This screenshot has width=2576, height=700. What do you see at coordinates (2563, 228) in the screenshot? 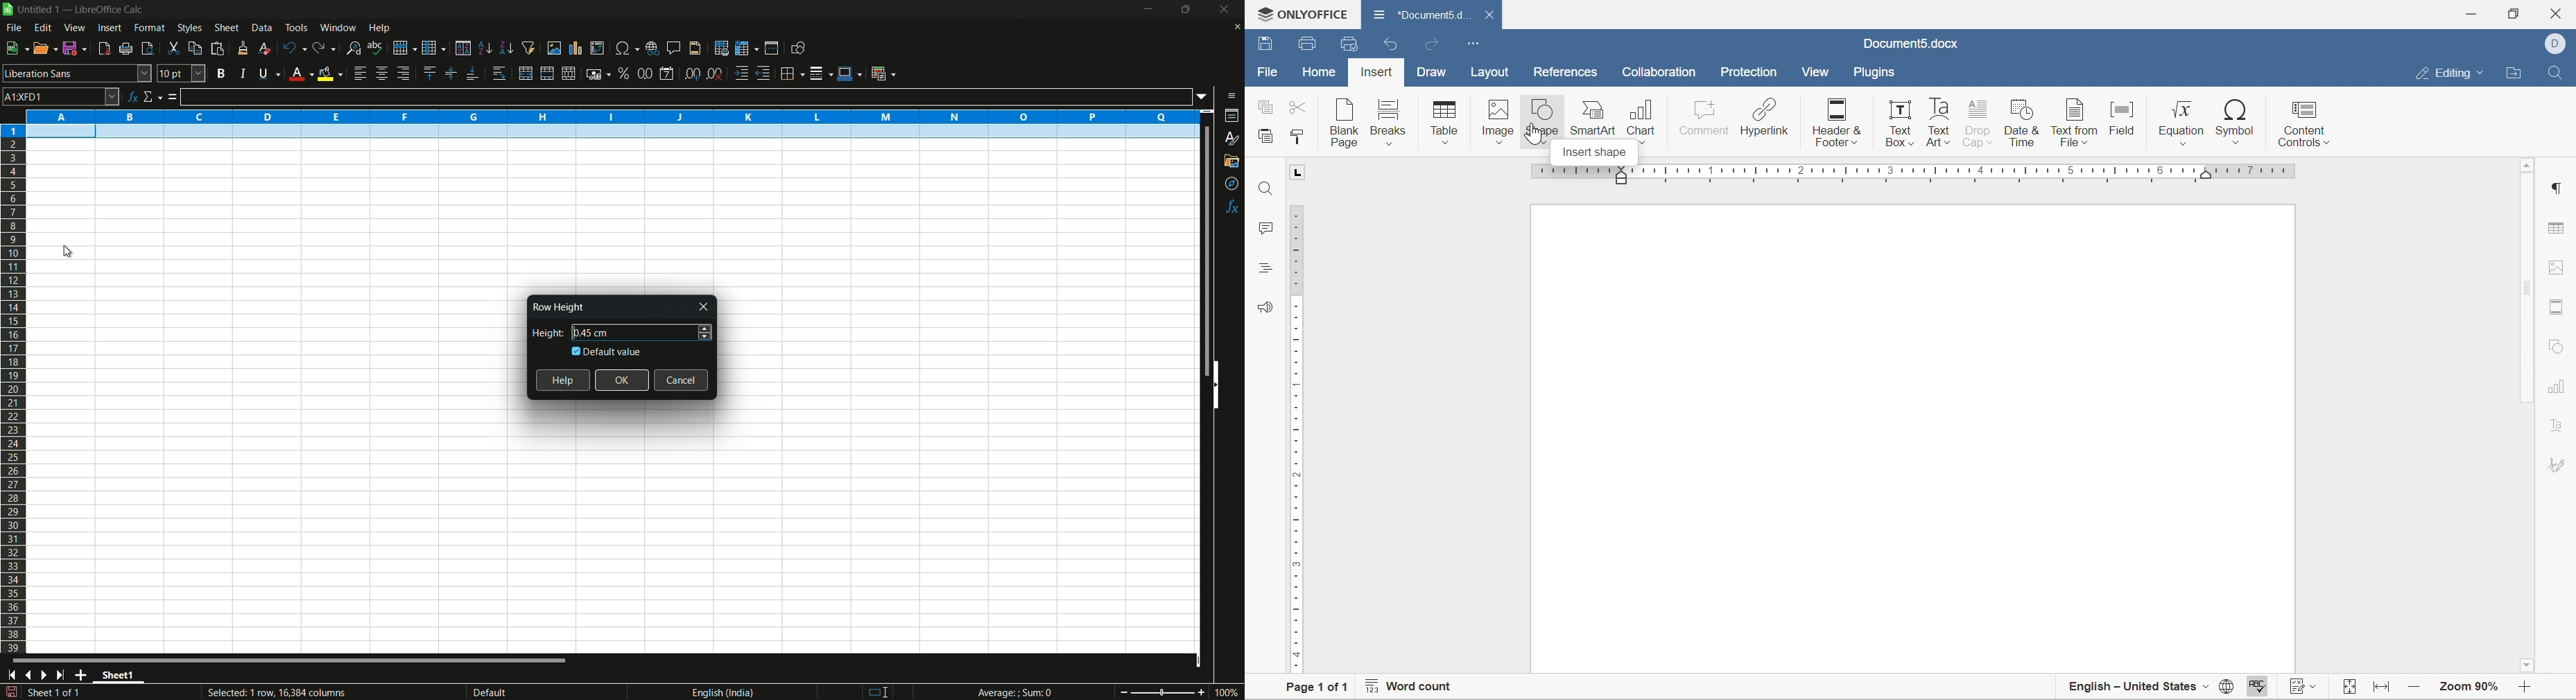
I see `table settings` at bounding box center [2563, 228].